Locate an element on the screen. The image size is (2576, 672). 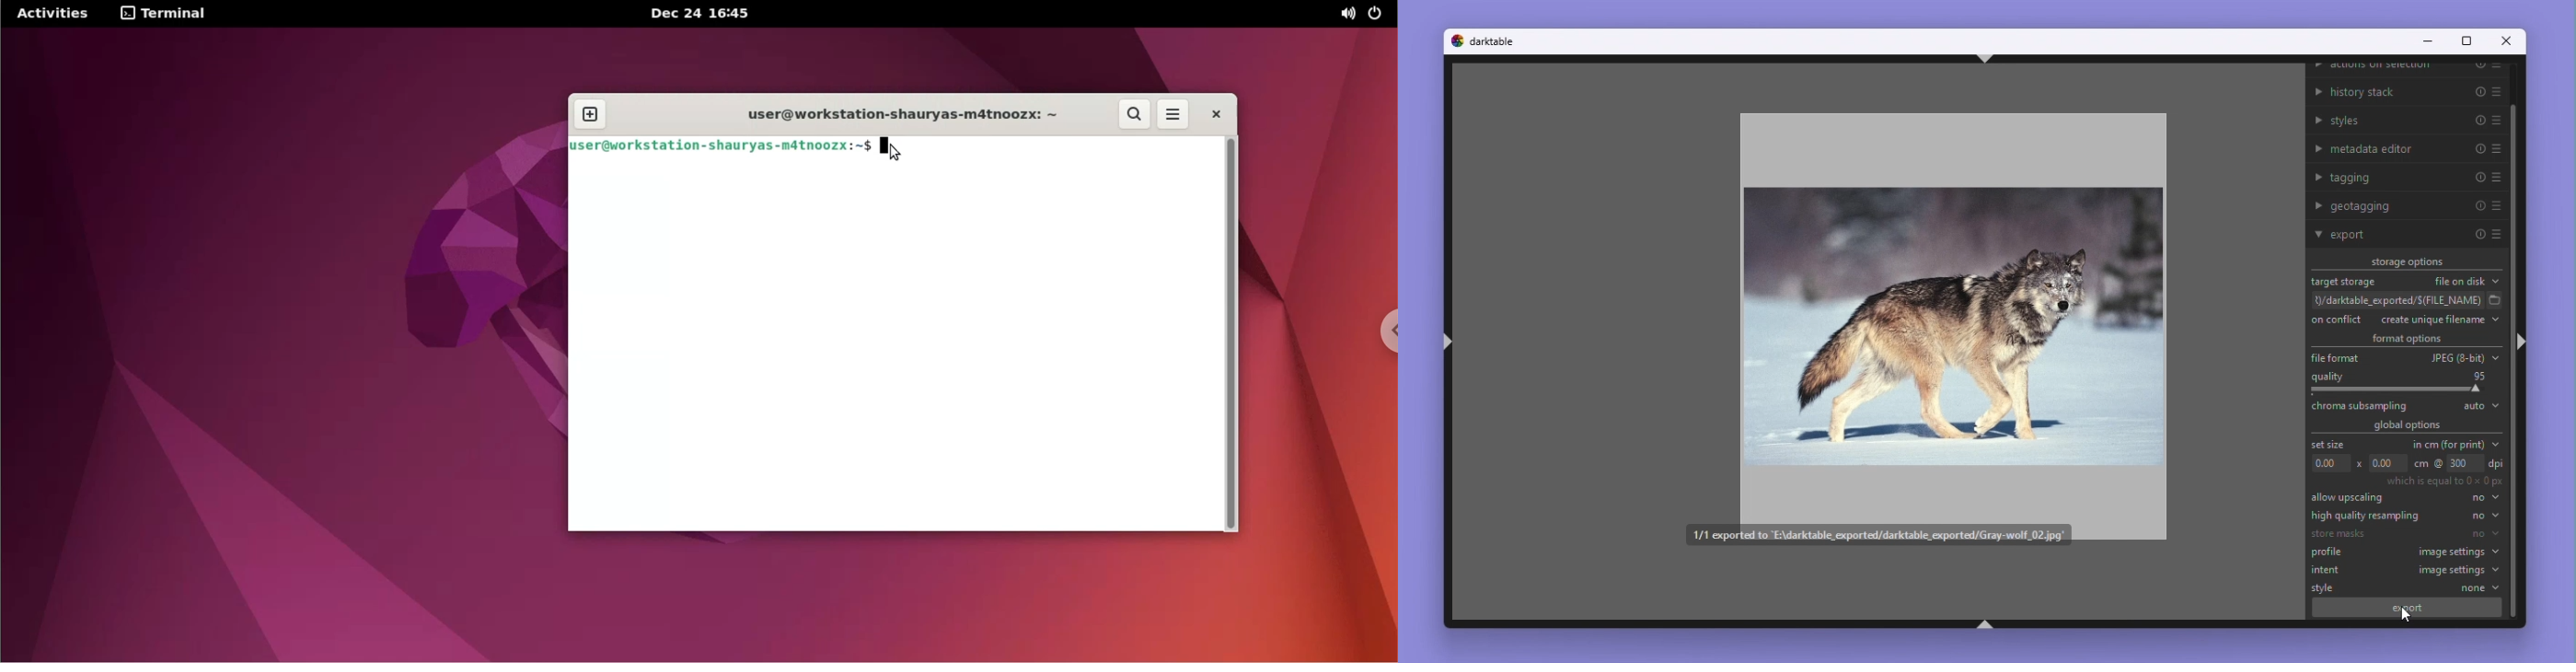
File format is located at coordinates (2334, 359).